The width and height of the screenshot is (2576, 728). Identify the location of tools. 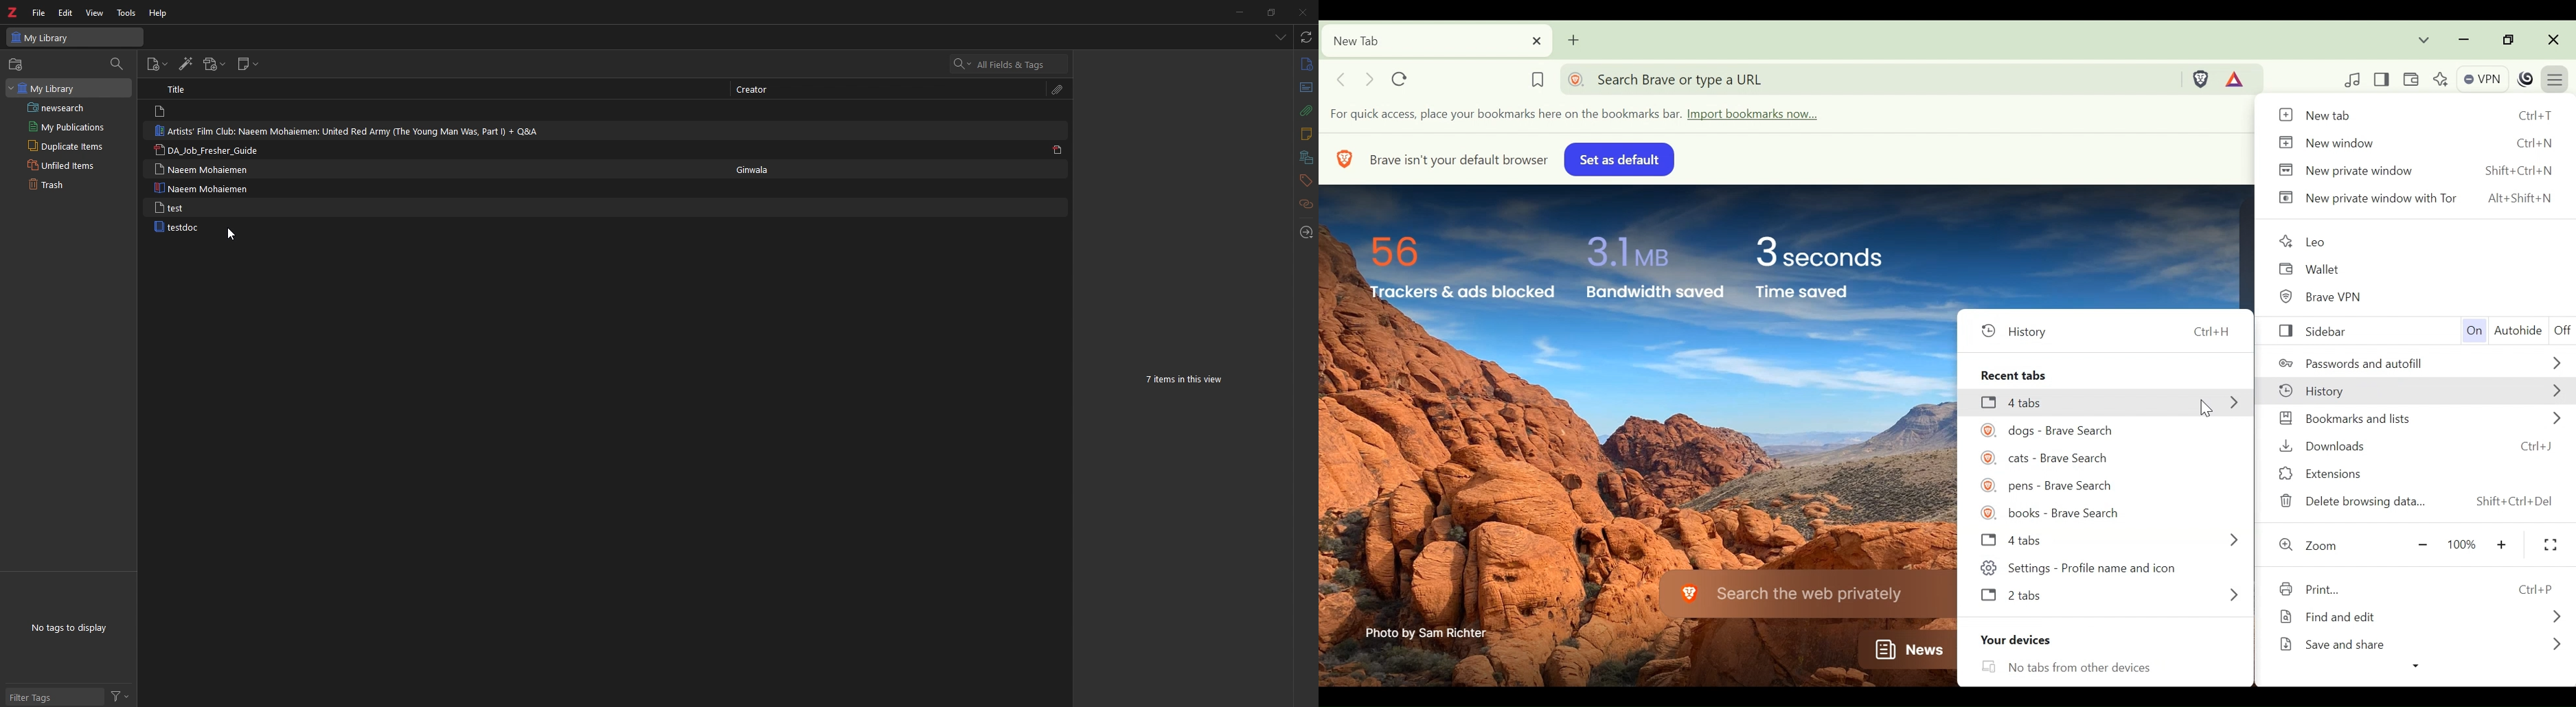
(126, 14).